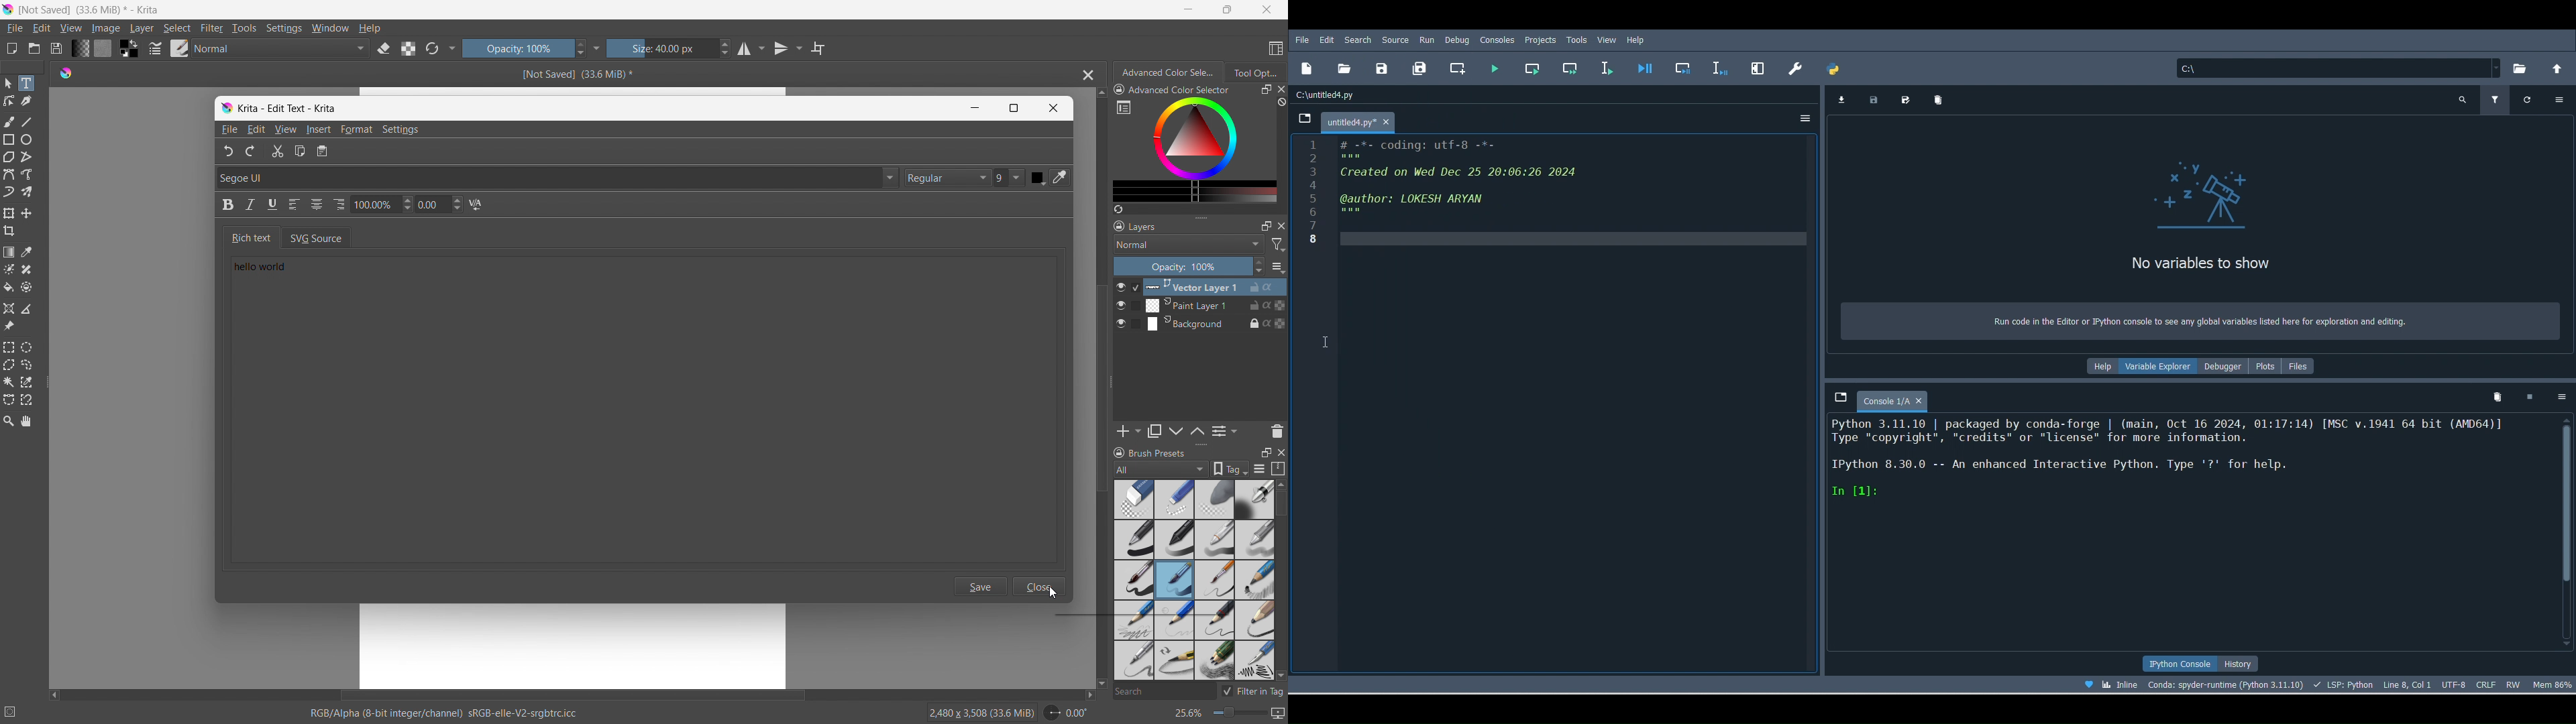 This screenshot has height=728, width=2576. I want to click on like, so click(2084, 682).